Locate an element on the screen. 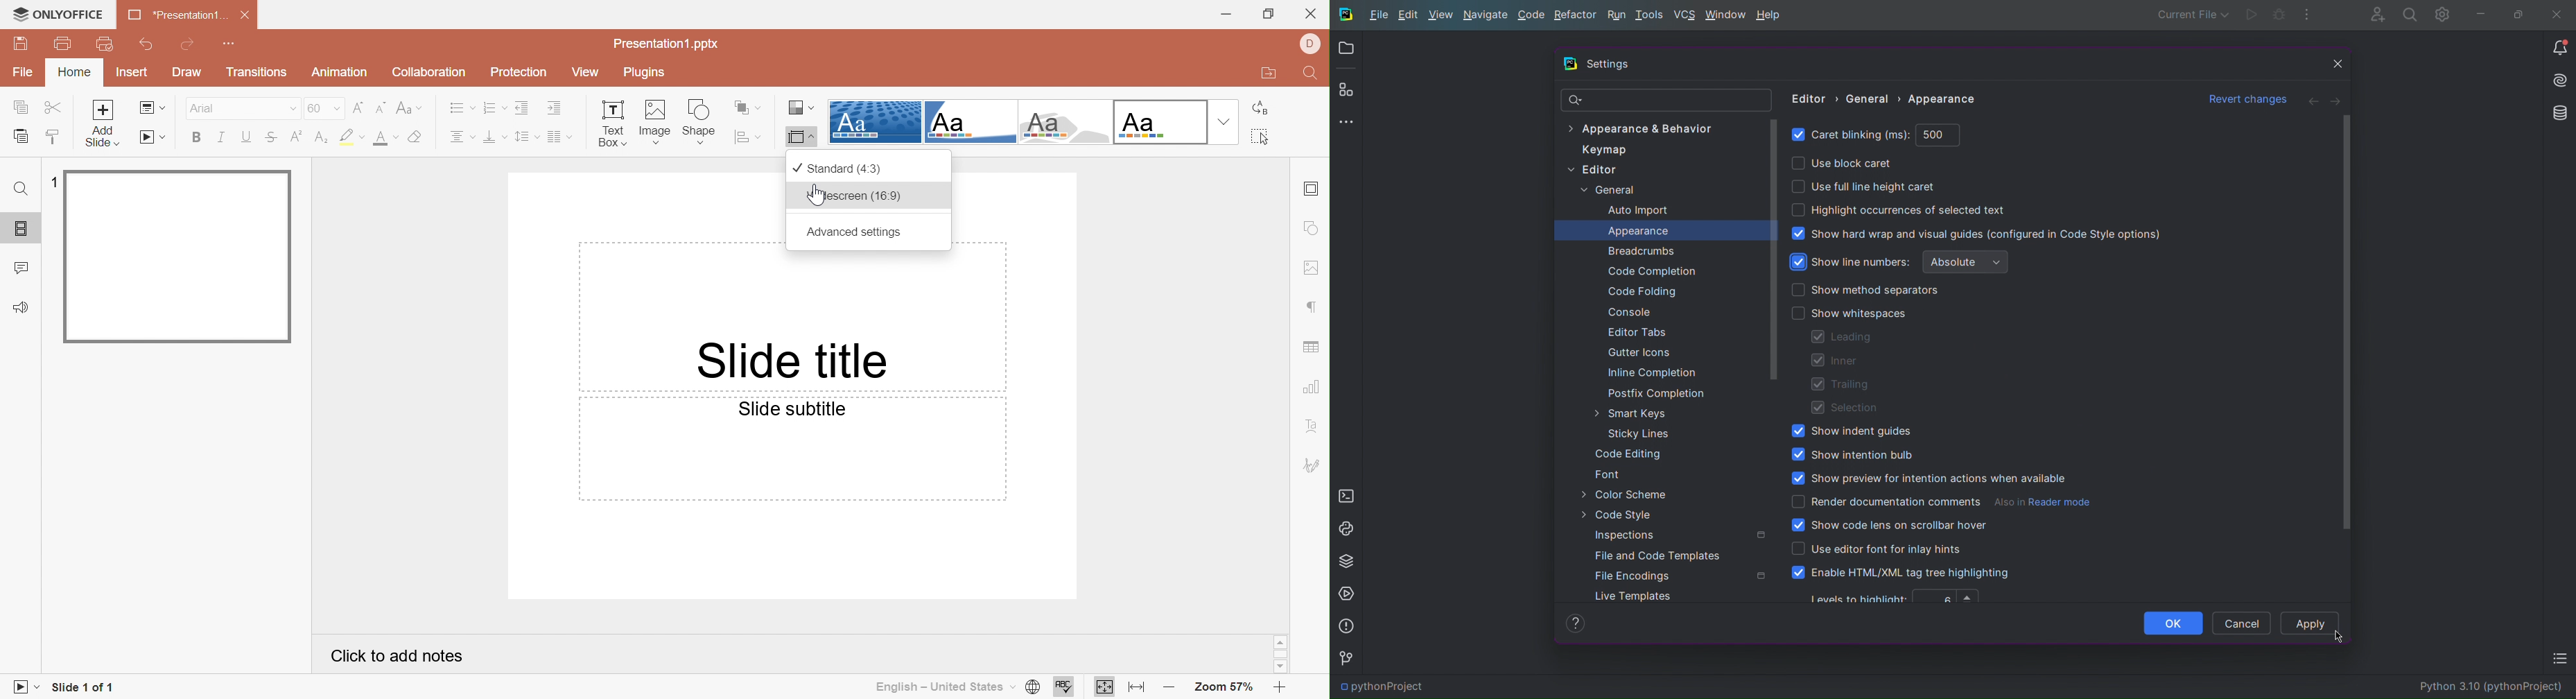  Python Packages is located at coordinates (1348, 561).